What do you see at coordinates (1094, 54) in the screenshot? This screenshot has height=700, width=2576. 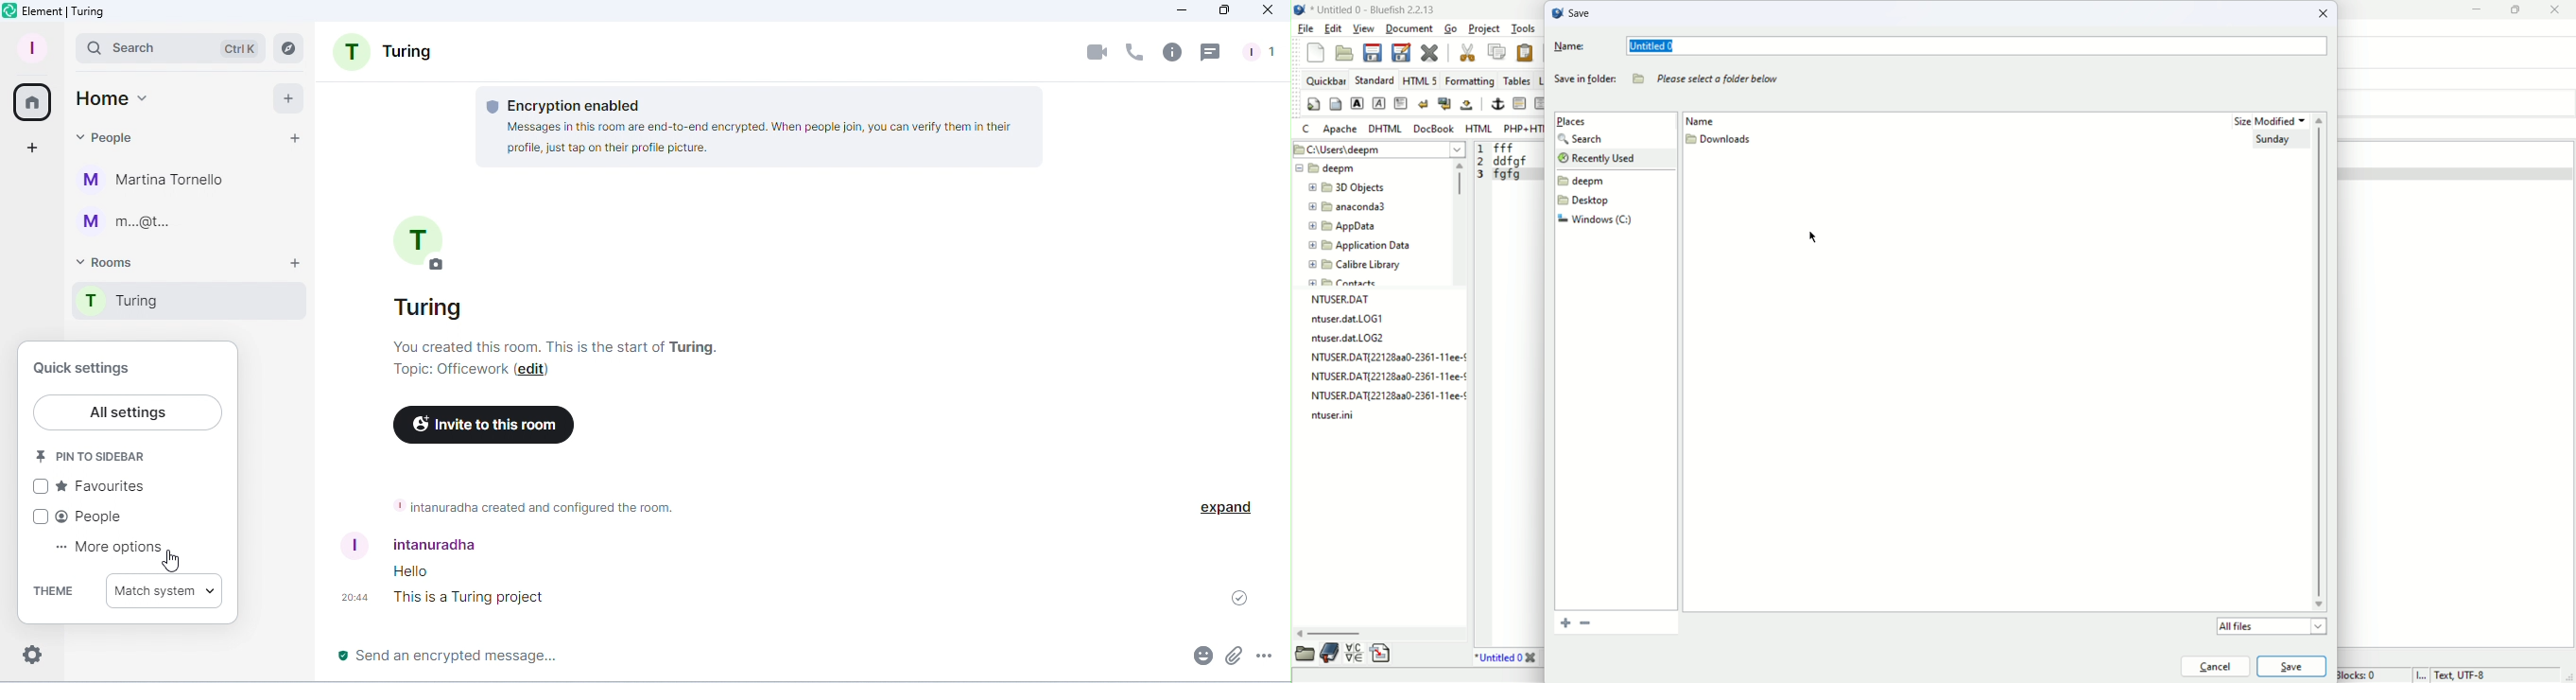 I see `Video call` at bounding box center [1094, 54].